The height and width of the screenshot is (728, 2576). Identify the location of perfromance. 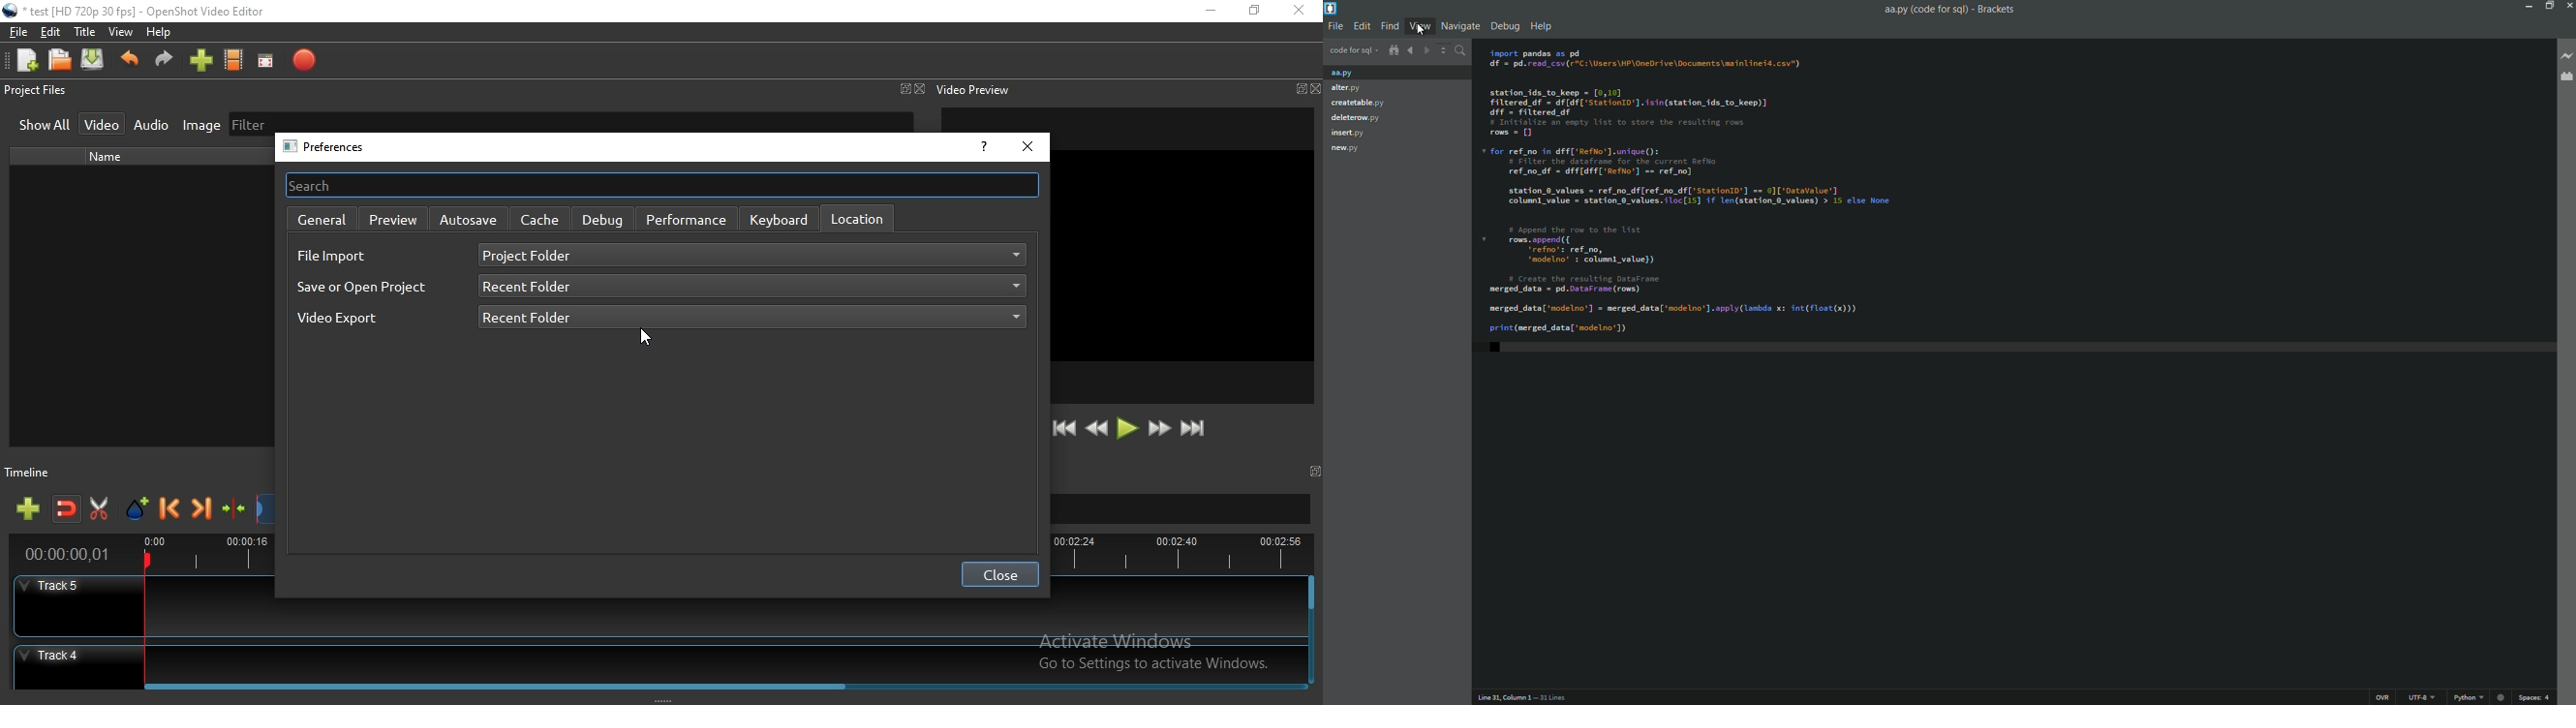
(687, 220).